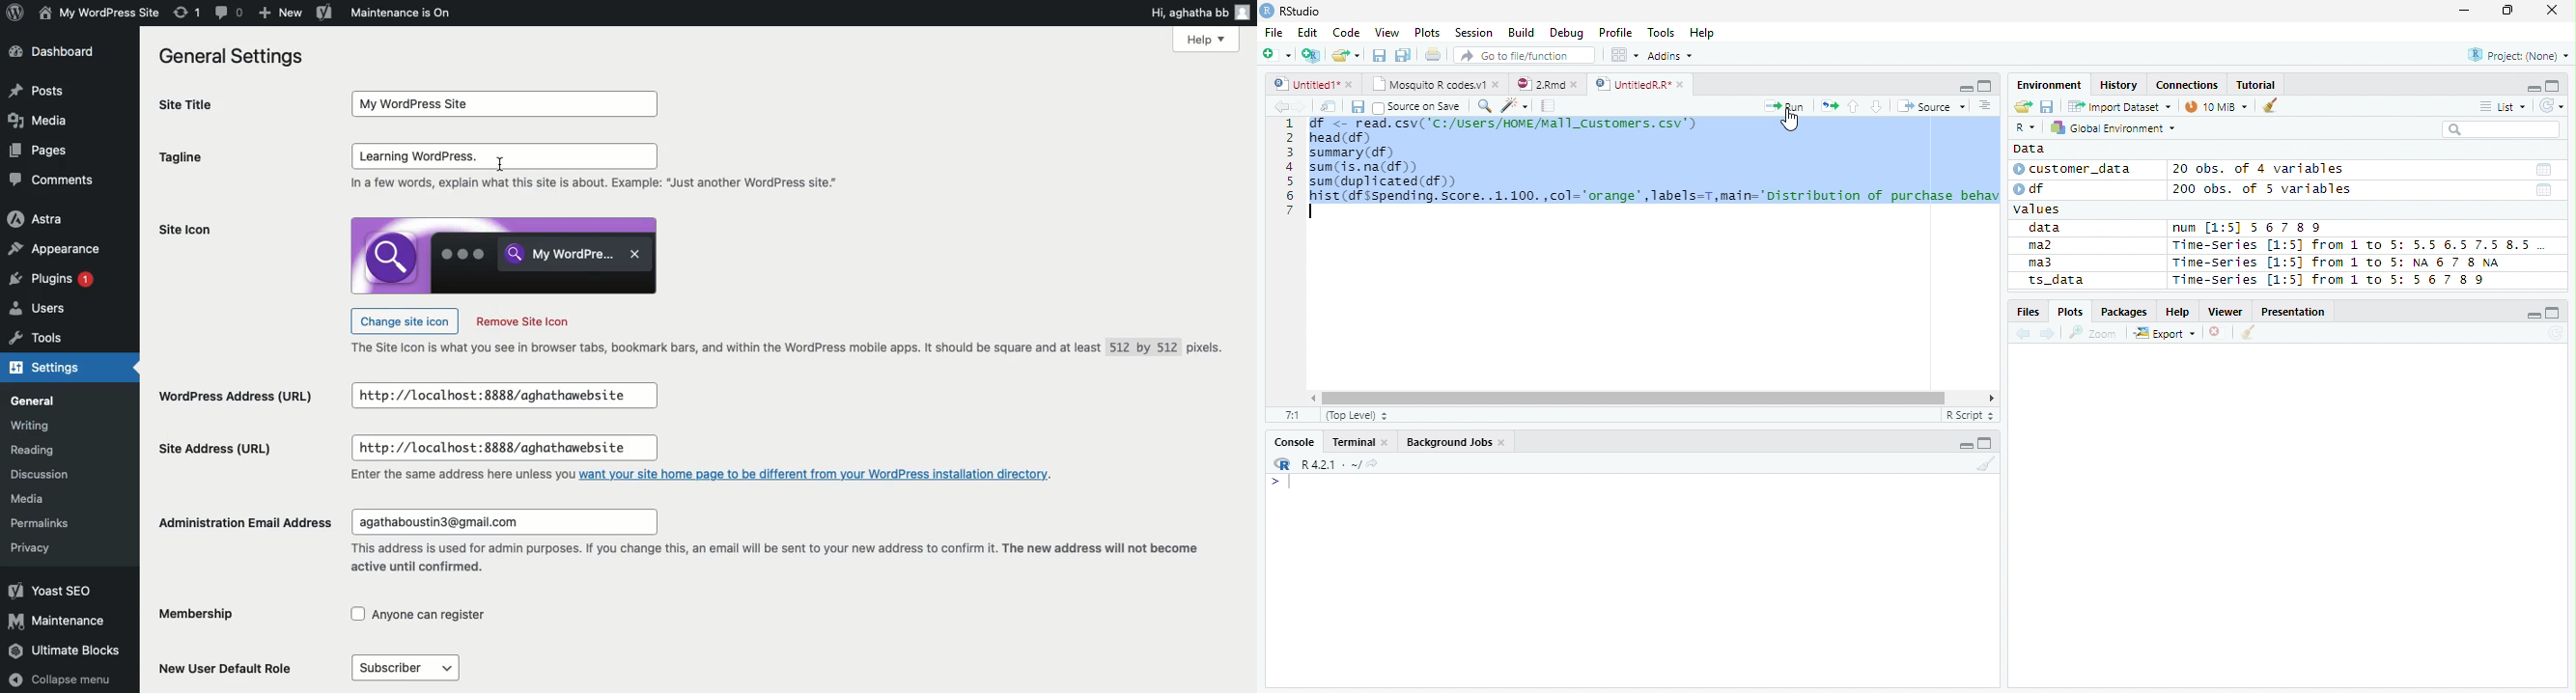 Image resolution: width=2576 pixels, height=700 pixels. I want to click on History, so click(2120, 86).